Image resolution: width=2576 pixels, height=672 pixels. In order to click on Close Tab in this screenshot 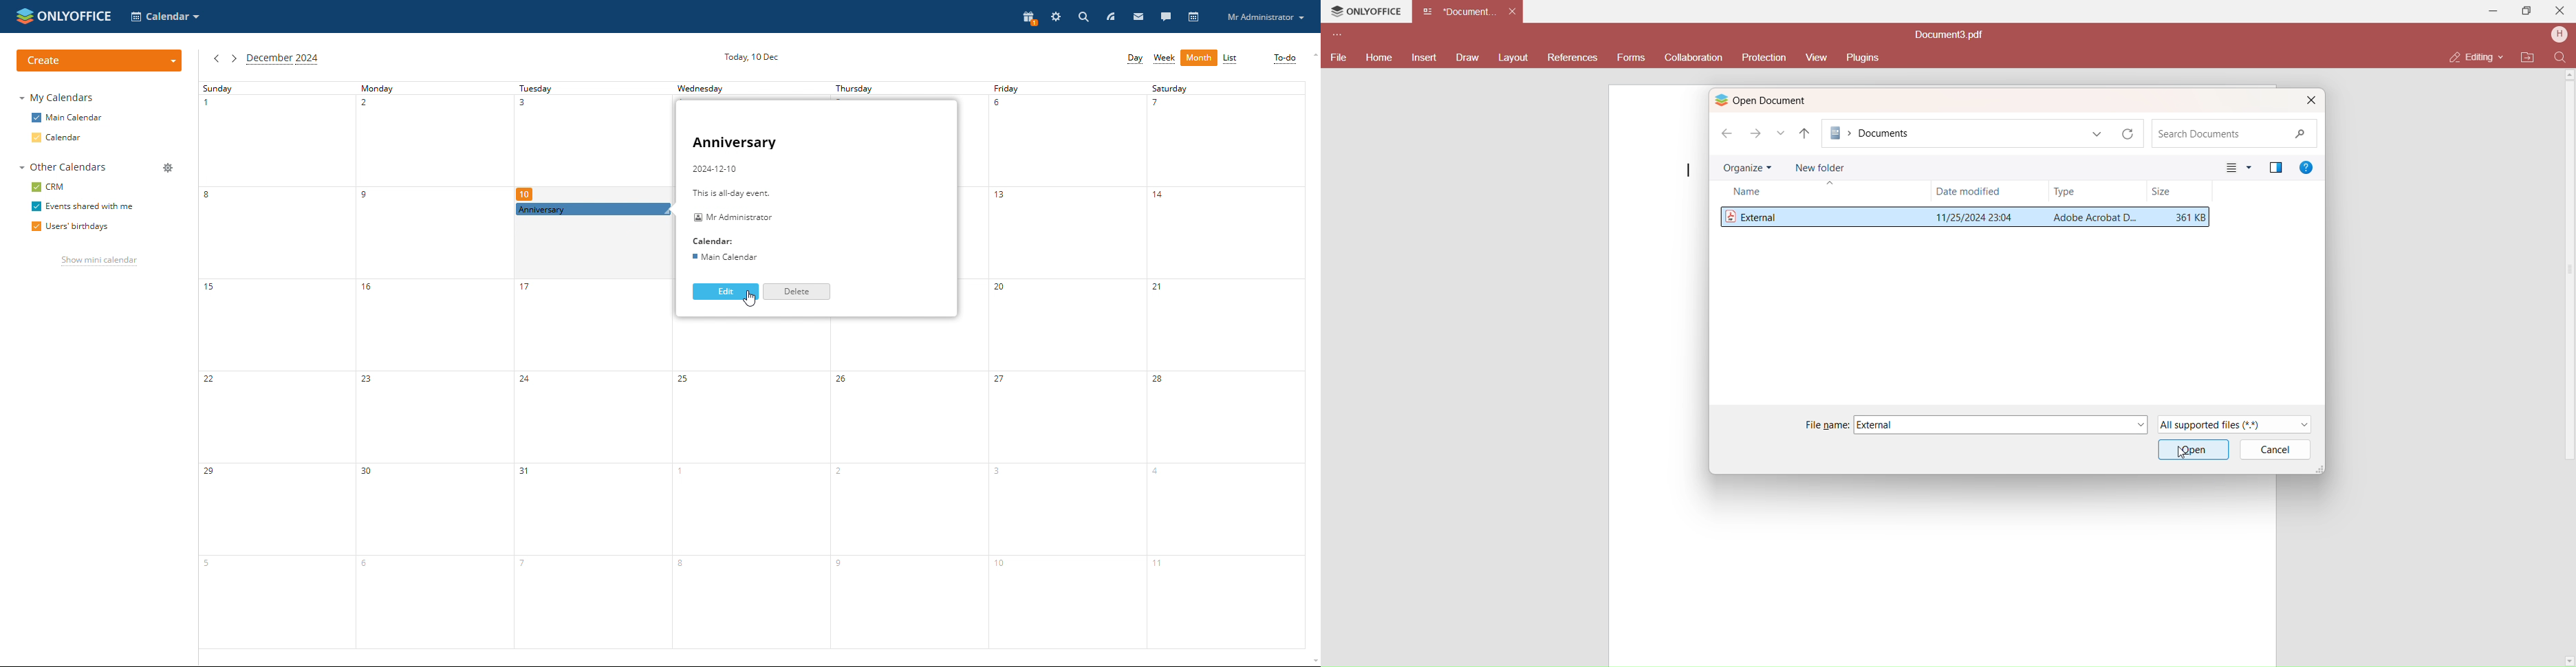, I will do `click(1512, 11)`.